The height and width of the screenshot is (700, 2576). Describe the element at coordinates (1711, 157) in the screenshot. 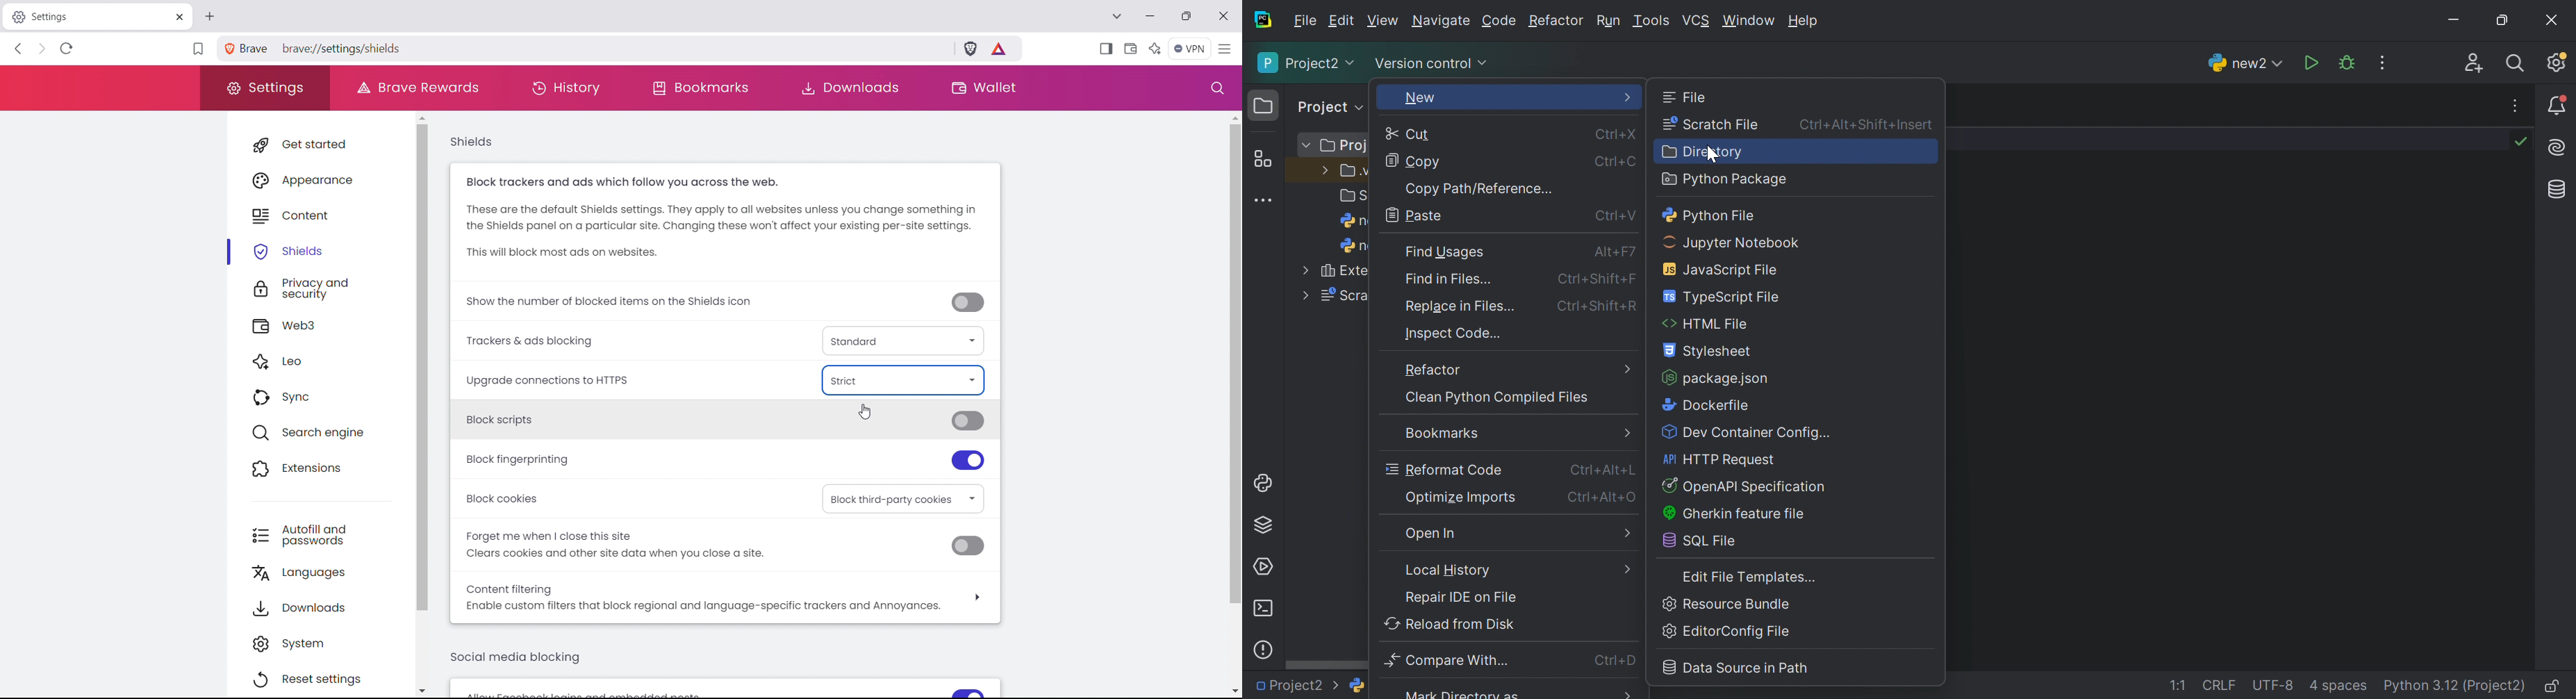

I see `cursor` at that location.